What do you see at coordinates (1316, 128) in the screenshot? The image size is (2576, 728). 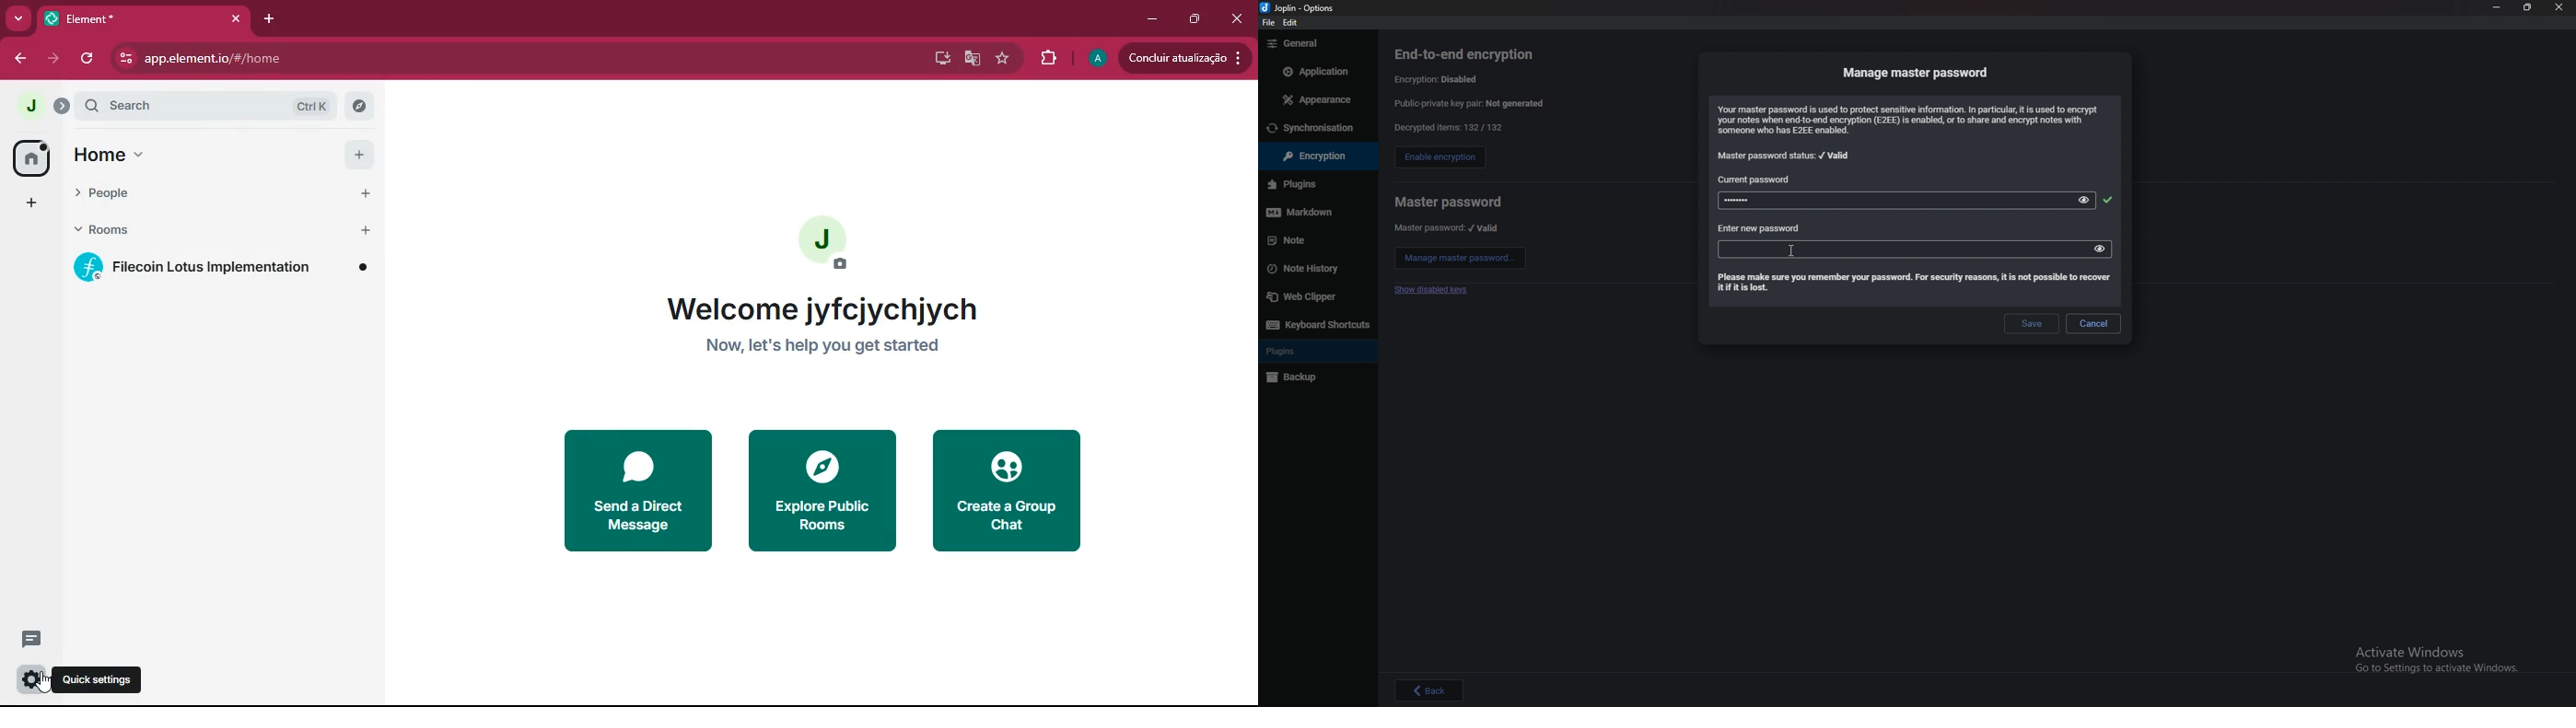 I see `sync` at bounding box center [1316, 128].